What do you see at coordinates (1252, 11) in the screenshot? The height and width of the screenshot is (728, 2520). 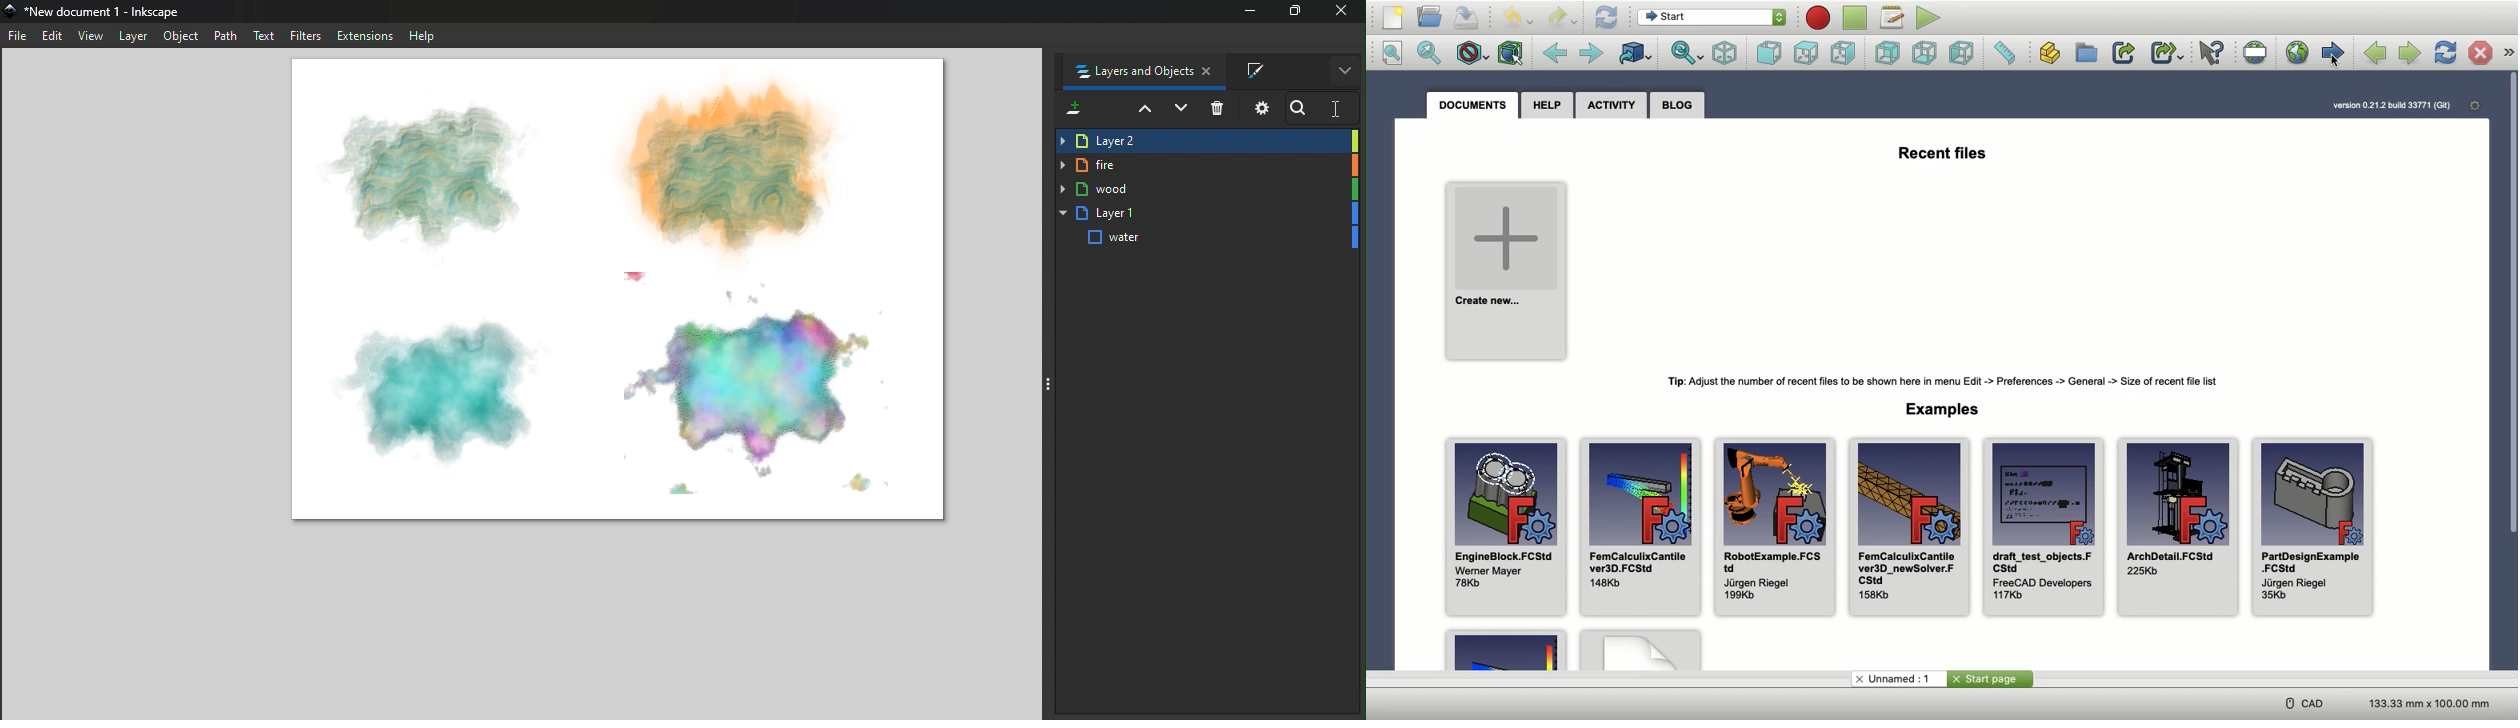 I see `minimize` at bounding box center [1252, 11].